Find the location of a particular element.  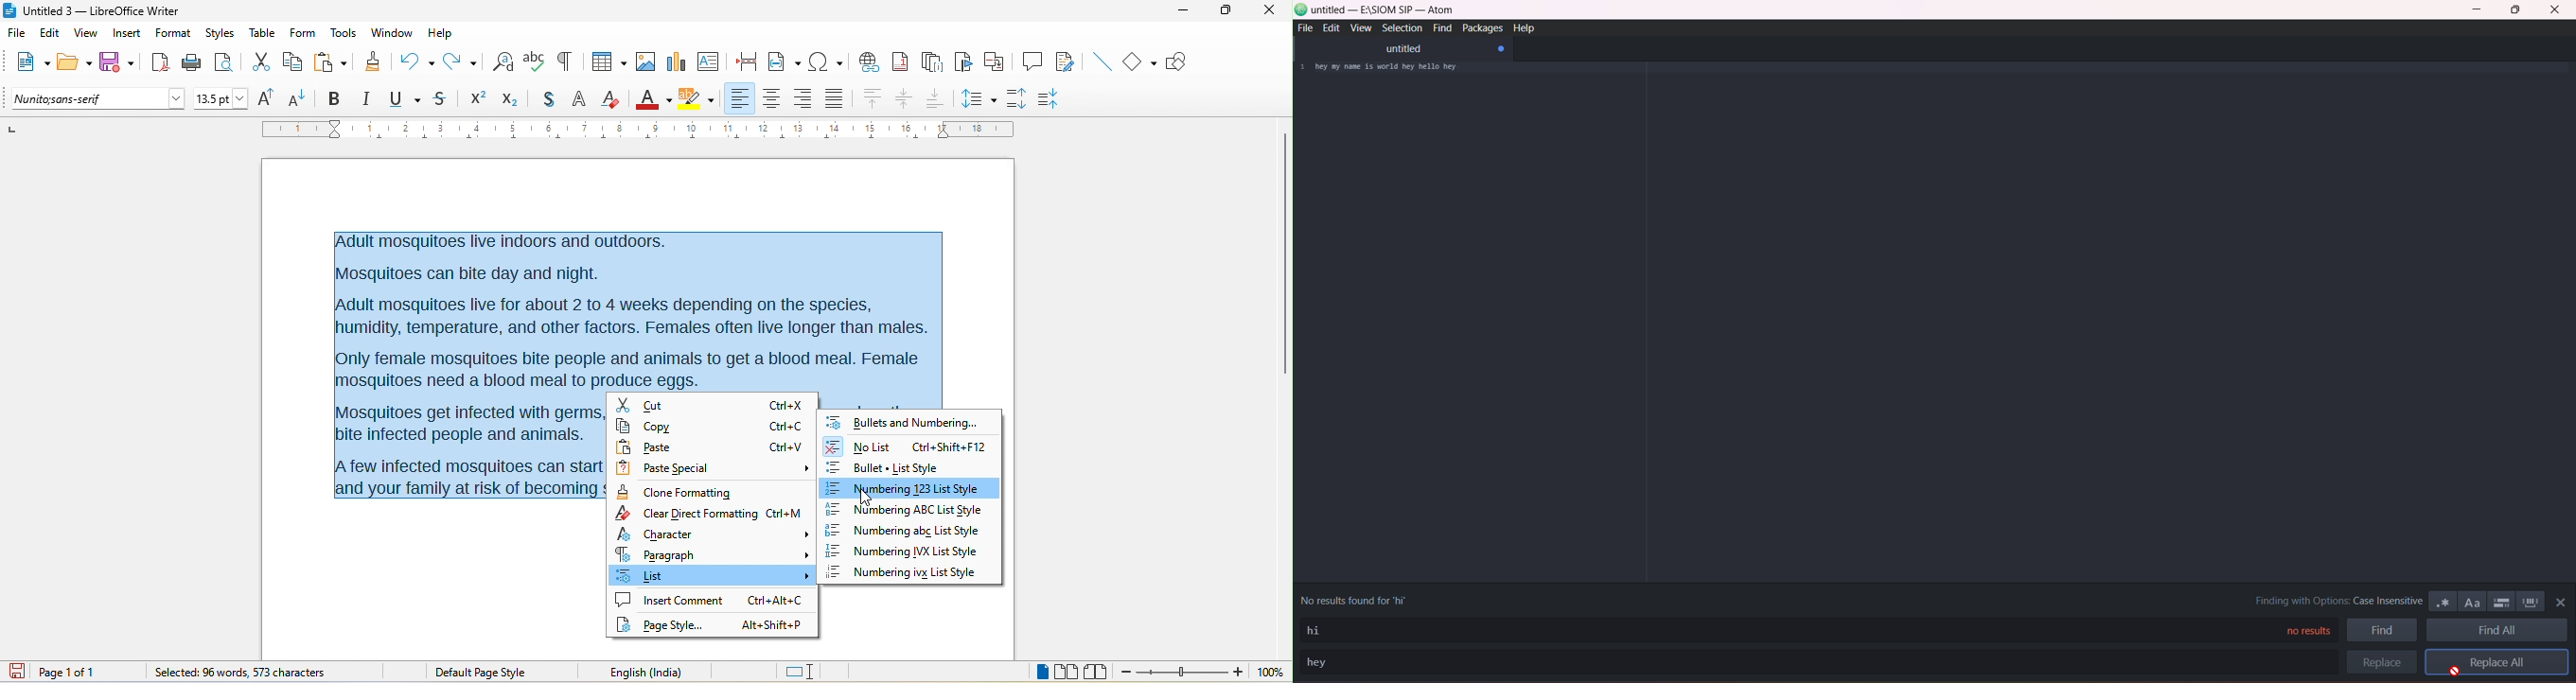

underline is located at coordinates (406, 99).